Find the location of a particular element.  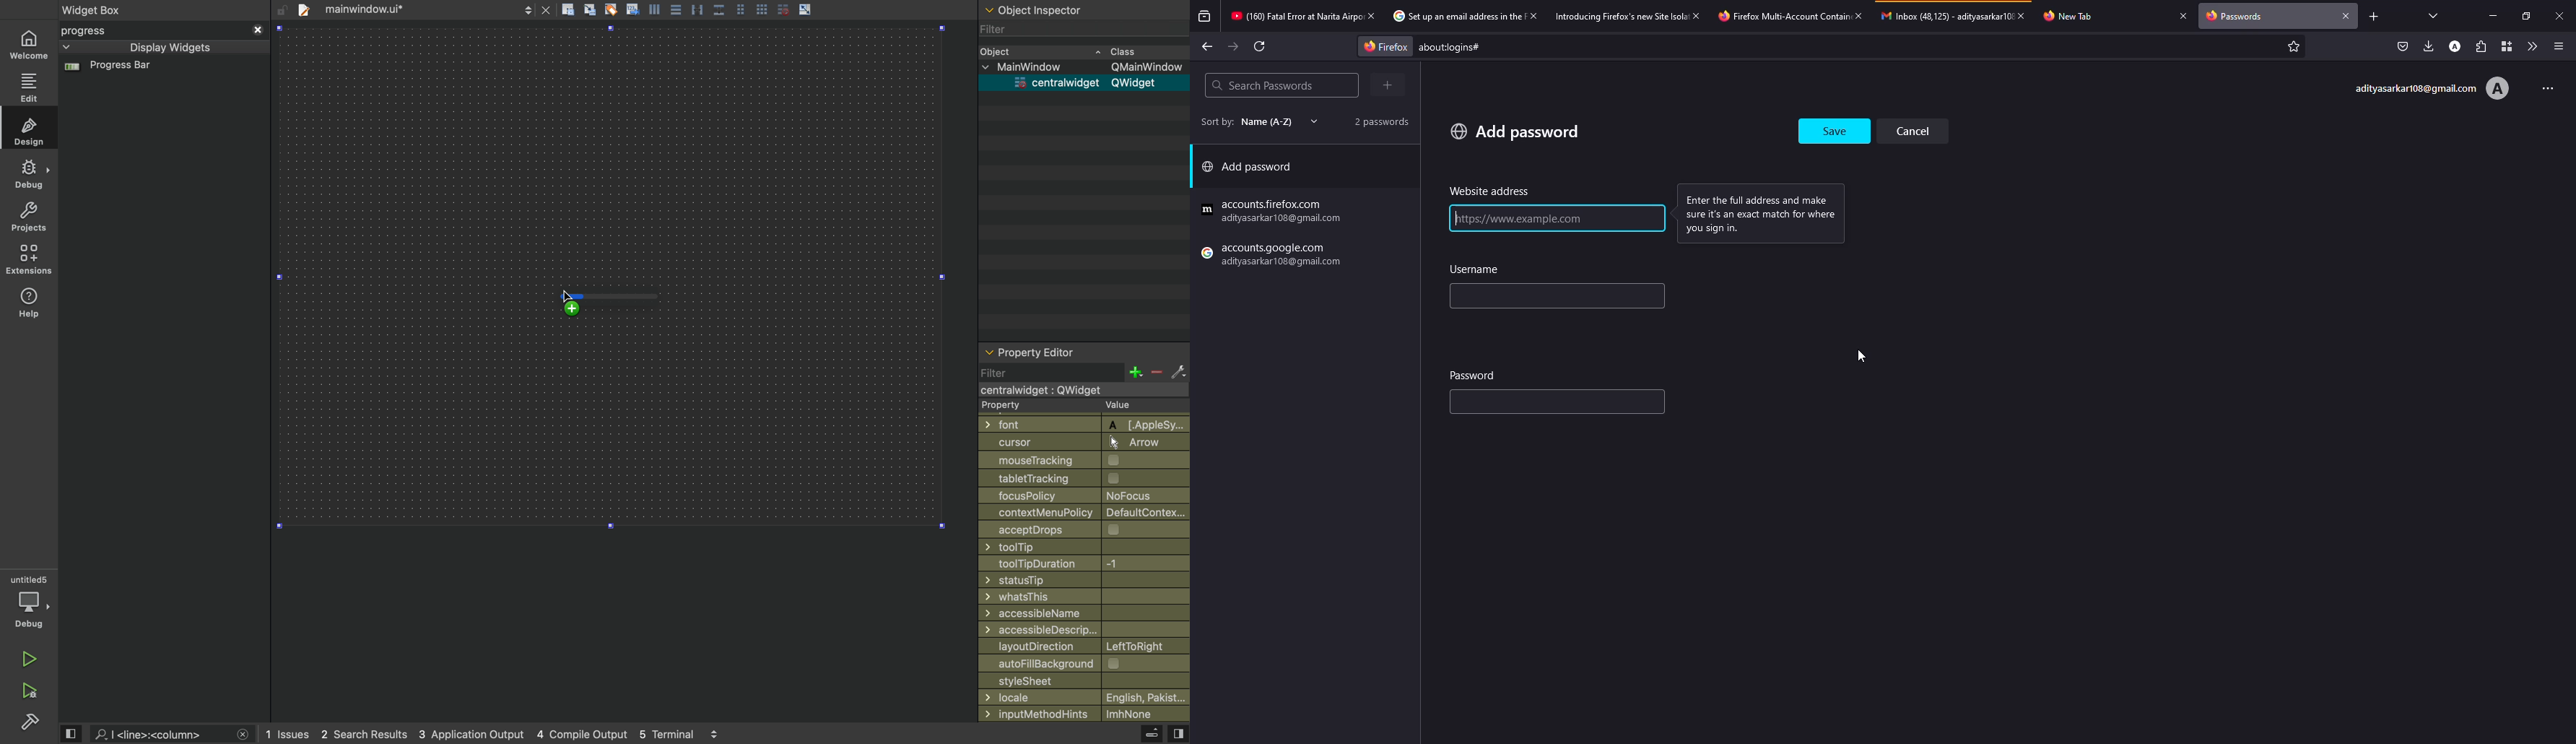

container is located at coordinates (2503, 46).